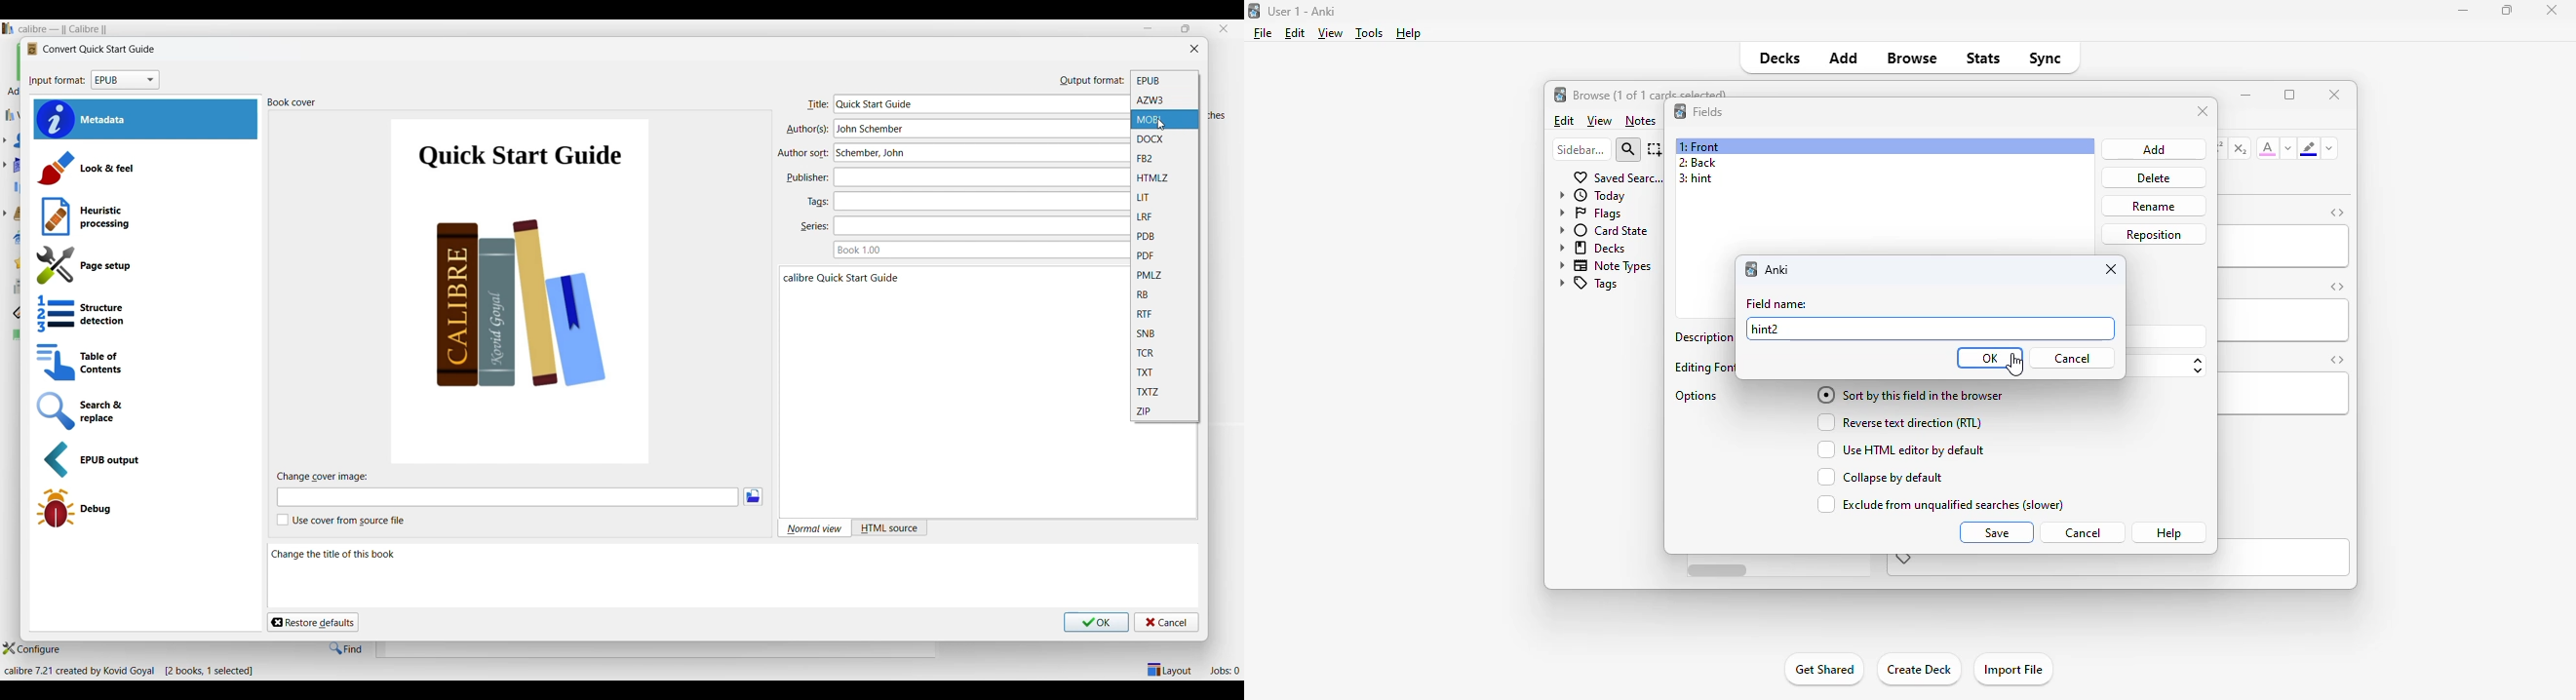  I want to click on decks, so click(1780, 58).